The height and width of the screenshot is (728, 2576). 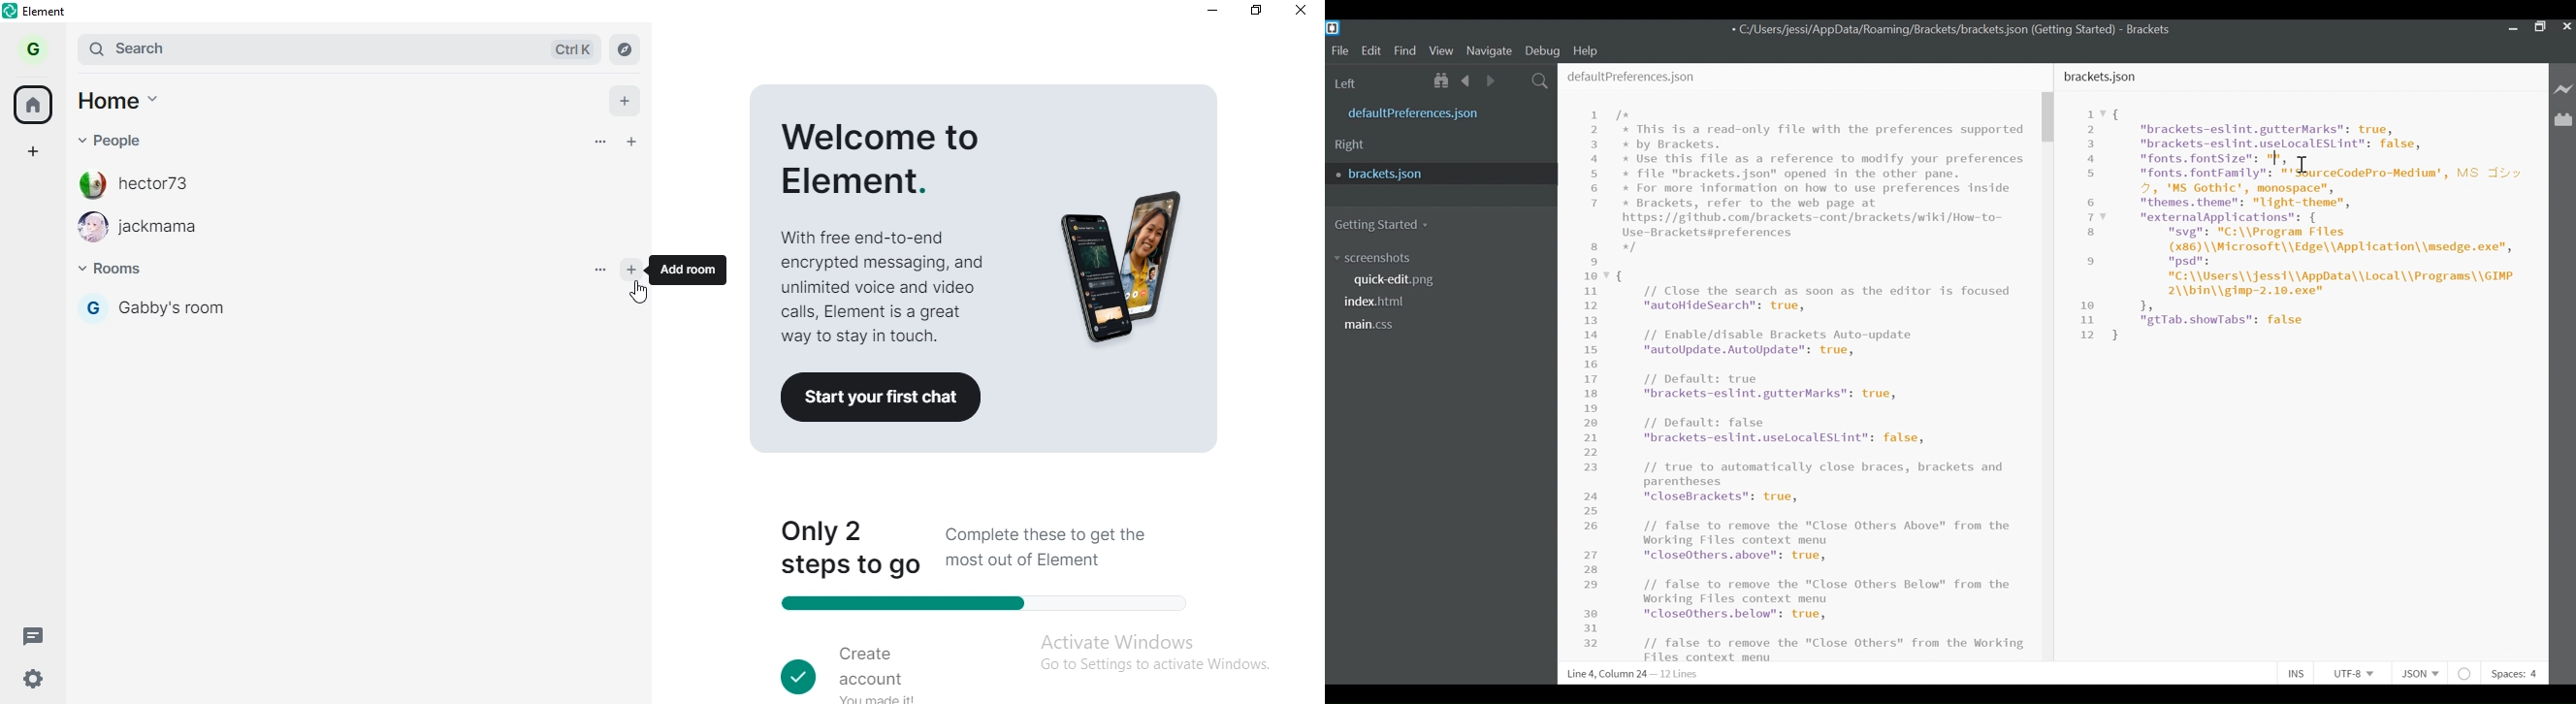 I want to click on defaultPreference.json, so click(x=1445, y=112).